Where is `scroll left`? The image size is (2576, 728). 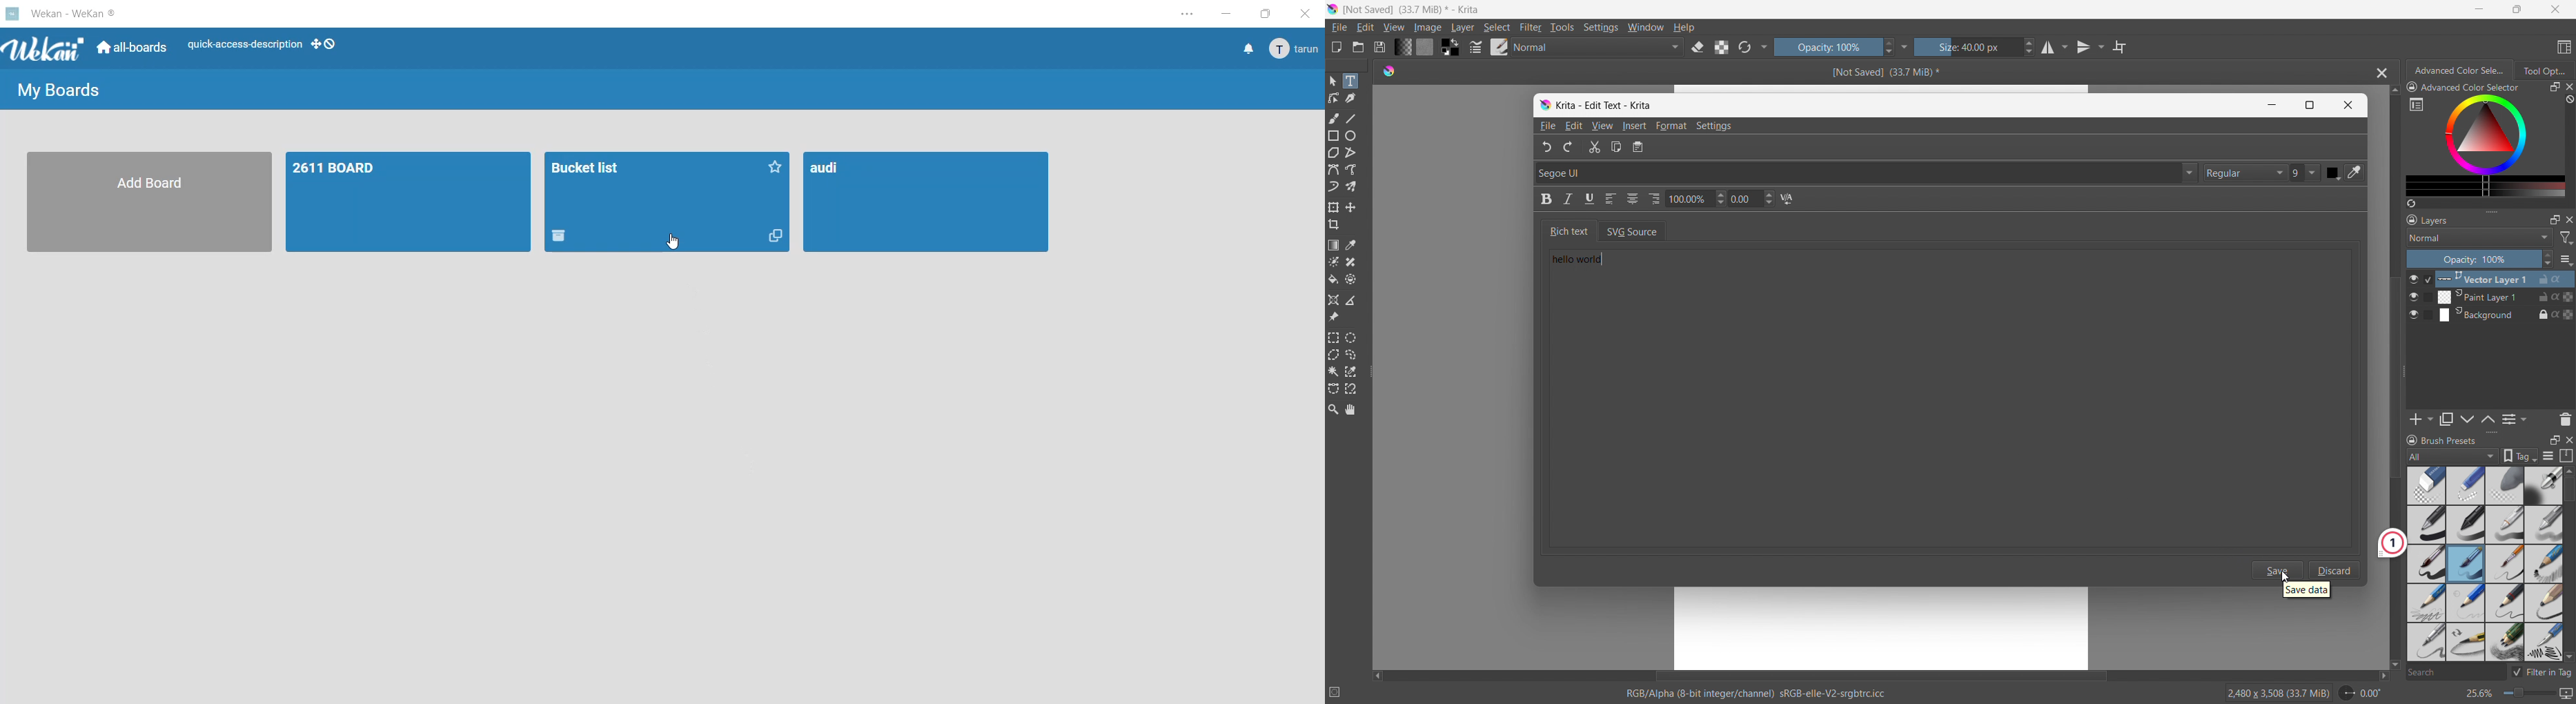
scroll left is located at coordinates (1378, 673).